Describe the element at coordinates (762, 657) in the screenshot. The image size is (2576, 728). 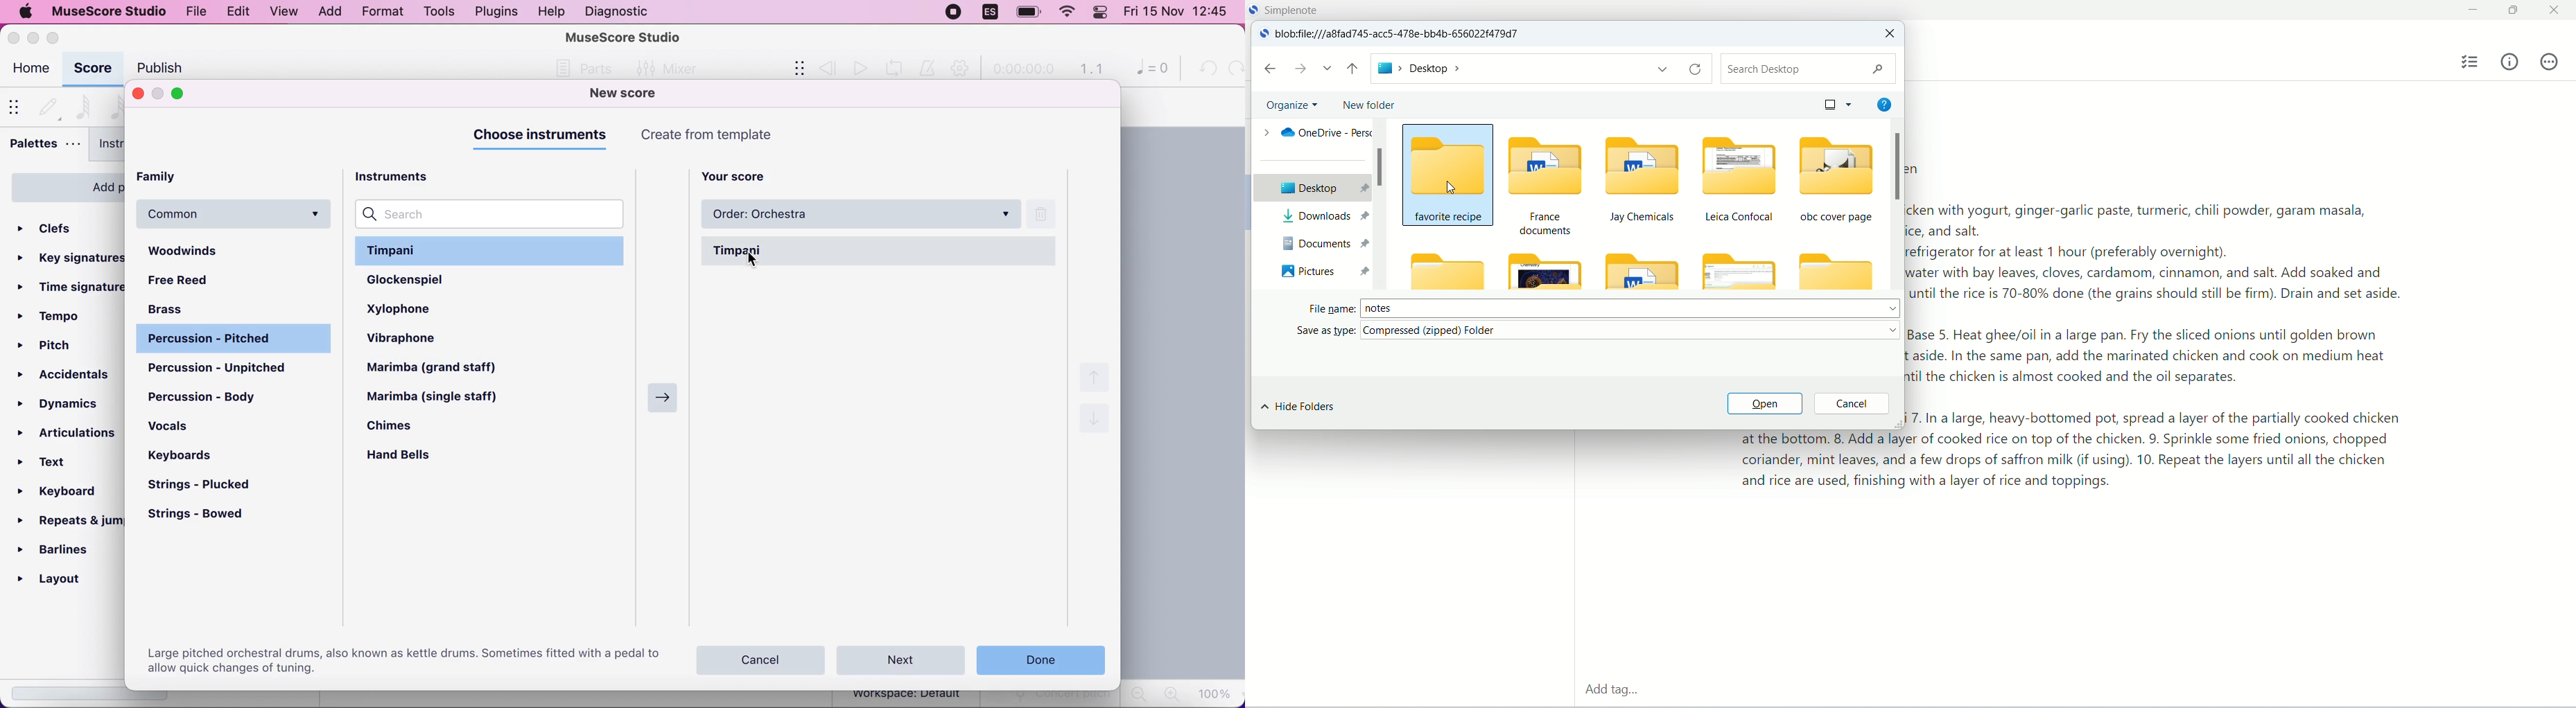
I see `cancel` at that location.